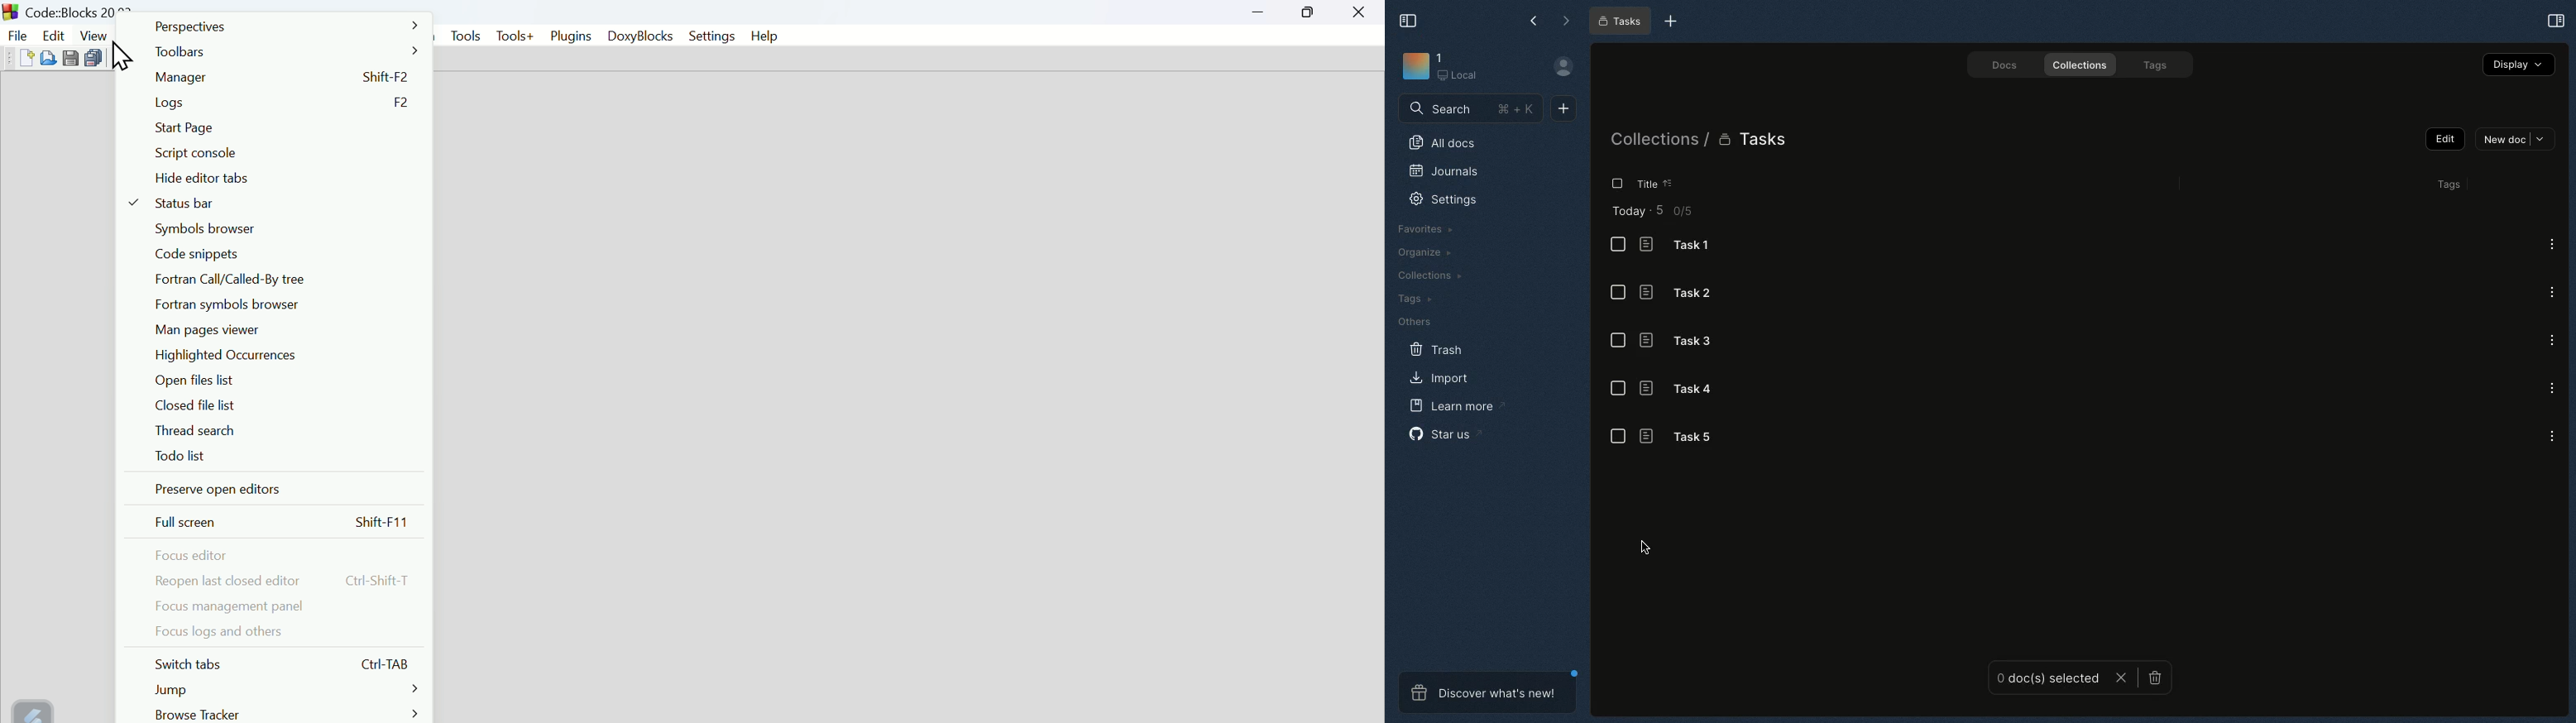  What do you see at coordinates (2519, 65) in the screenshot?
I see `Display` at bounding box center [2519, 65].